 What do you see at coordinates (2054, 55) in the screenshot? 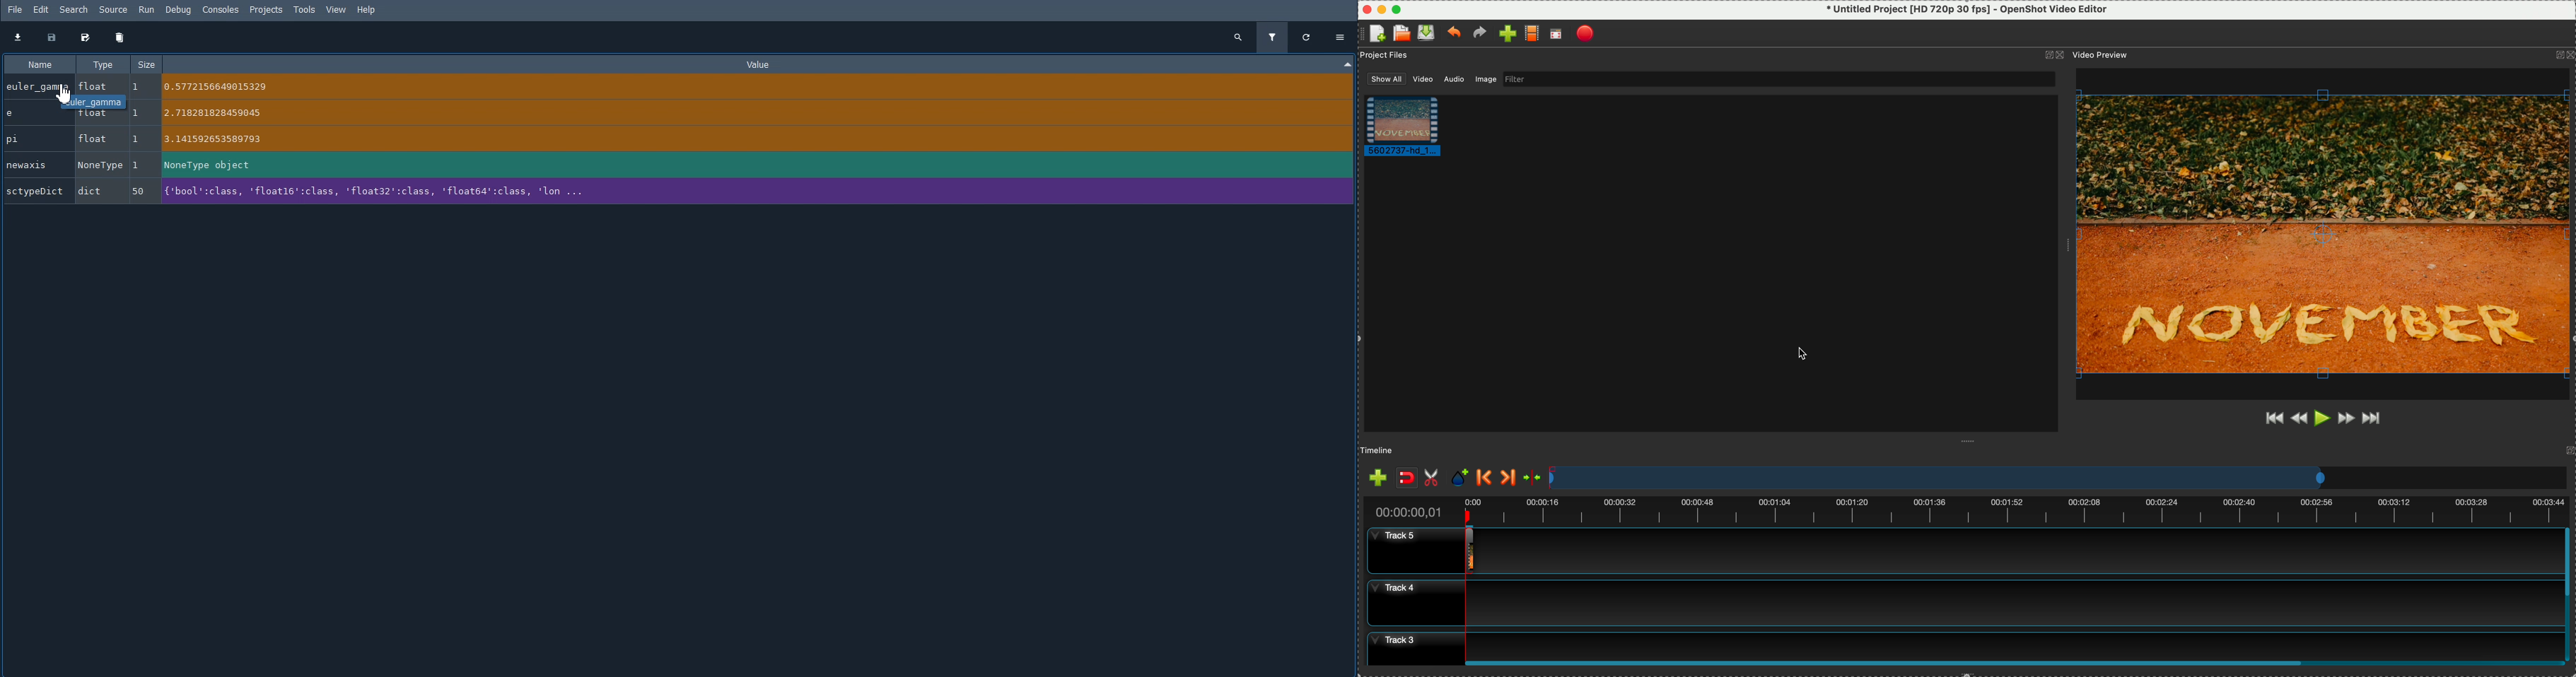
I see `icons` at bounding box center [2054, 55].